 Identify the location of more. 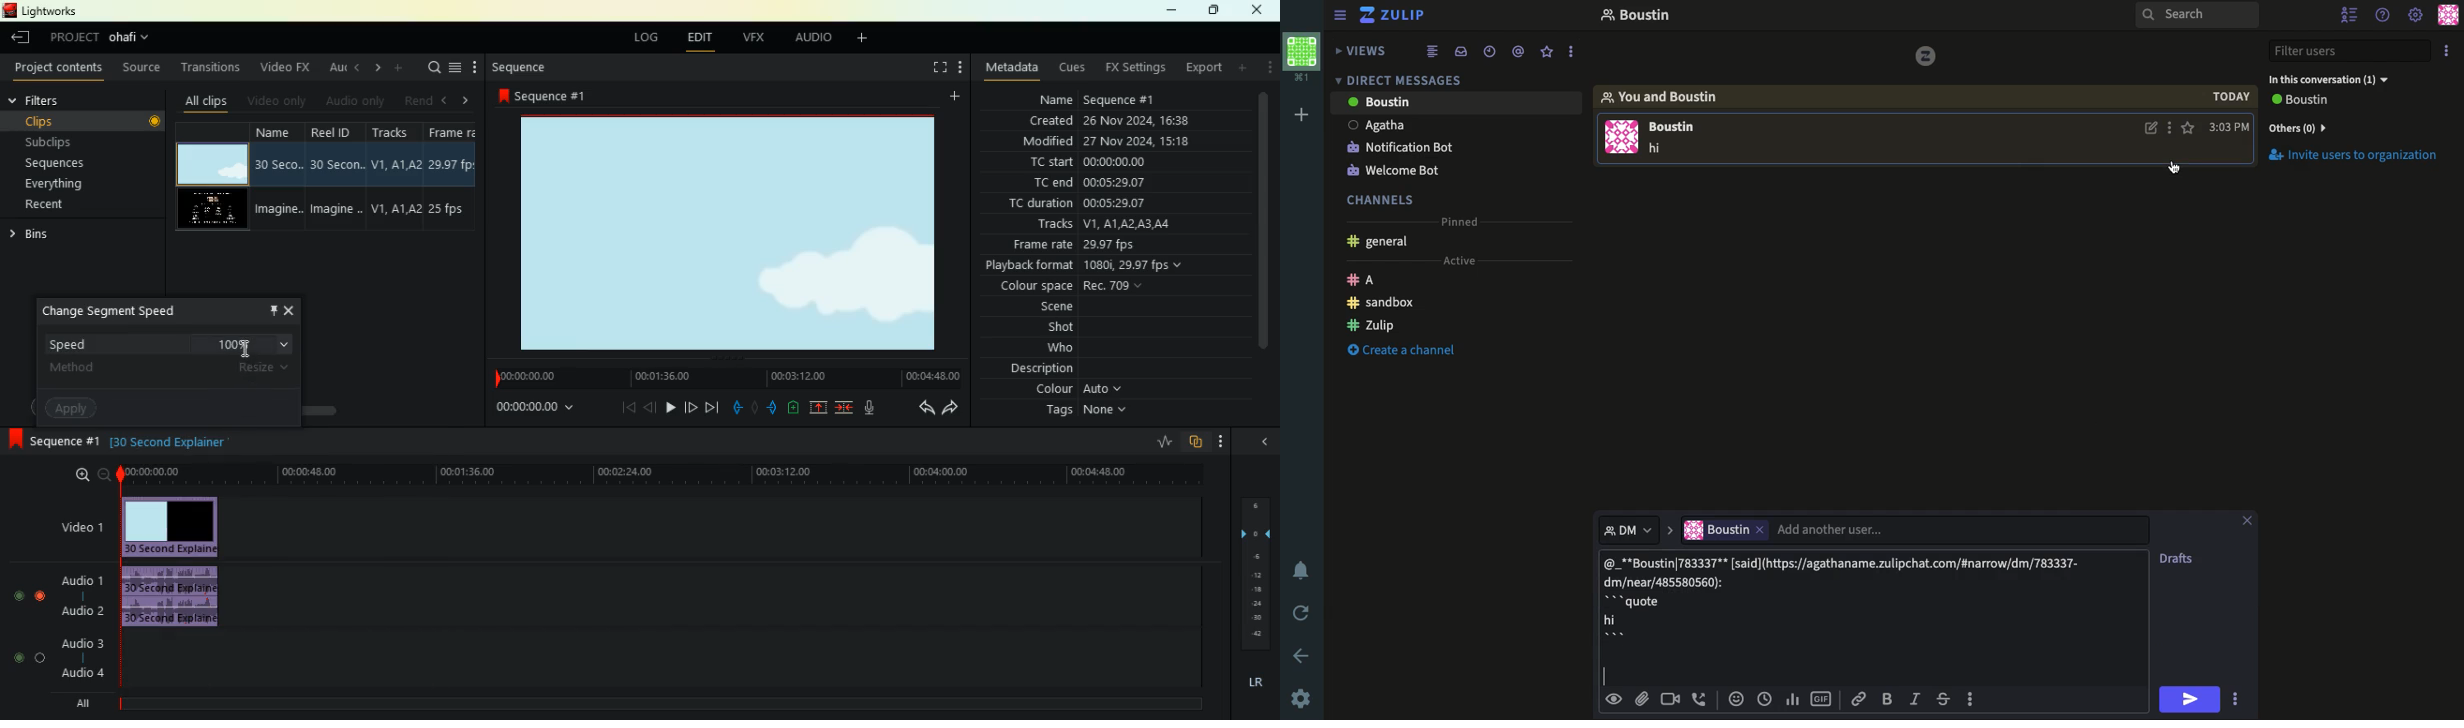
(1572, 53).